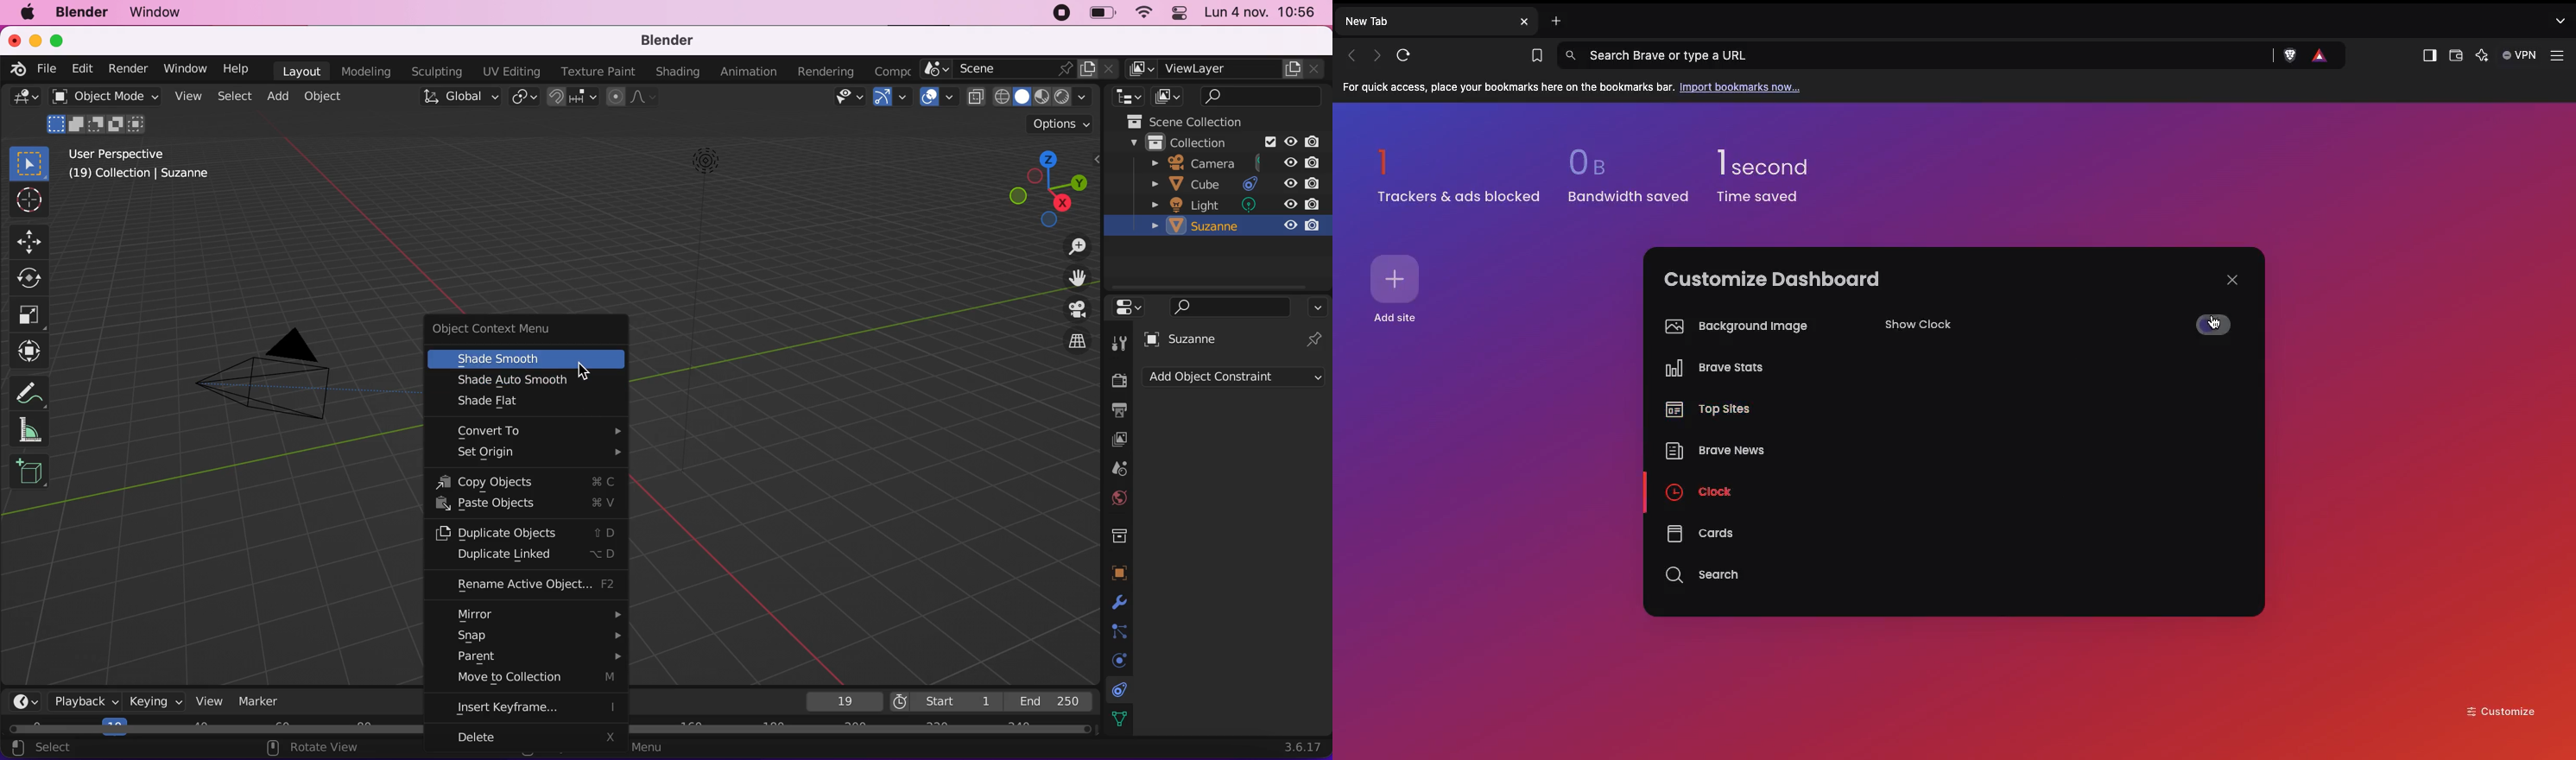  I want to click on scale, so click(35, 315).